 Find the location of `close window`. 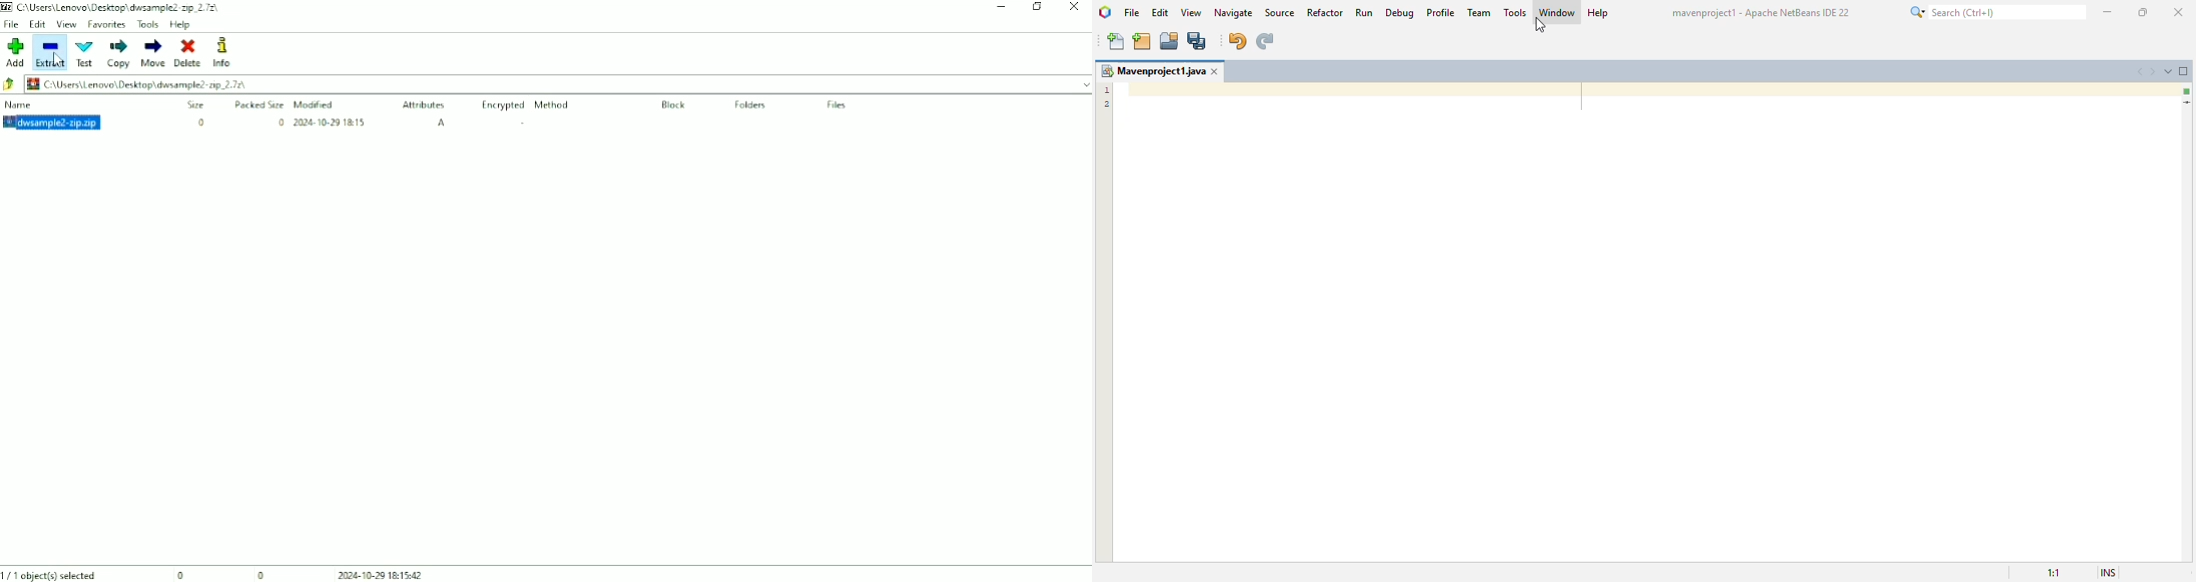

close window is located at coordinates (1216, 71).